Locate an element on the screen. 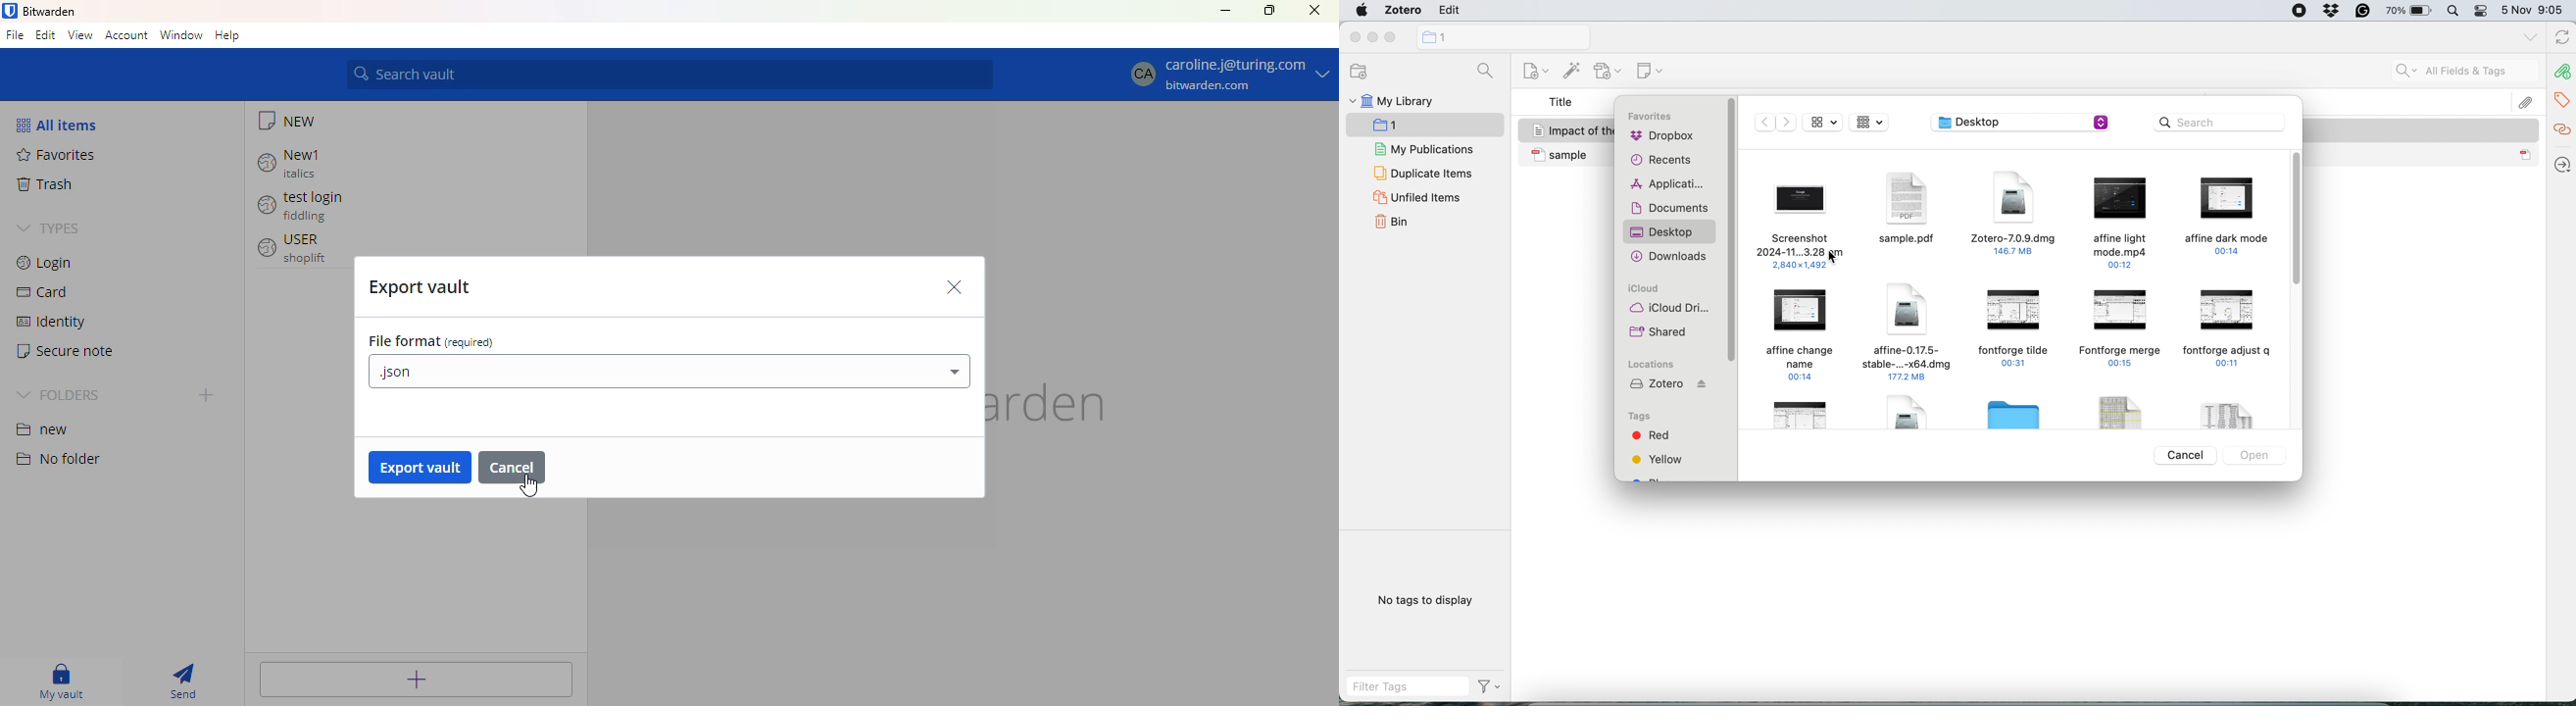 Image resolution: width=2576 pixels, height=728 pixels. cursor is located at coordinates (528, 485).